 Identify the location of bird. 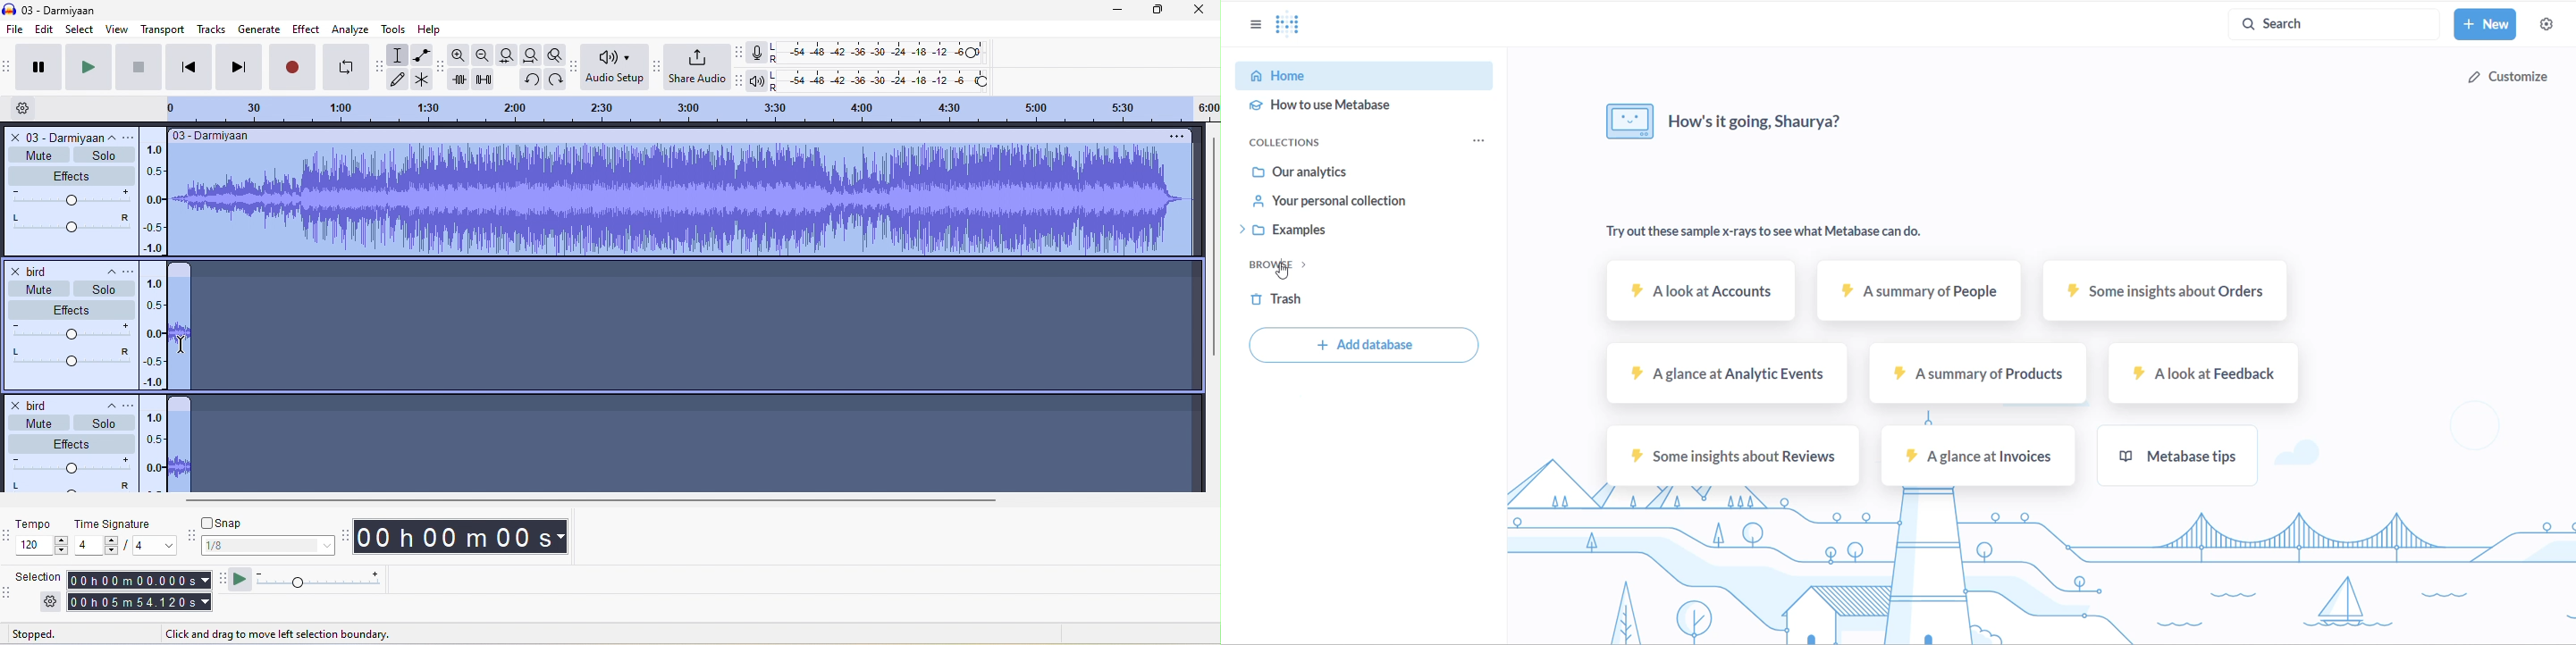
(34, 271).